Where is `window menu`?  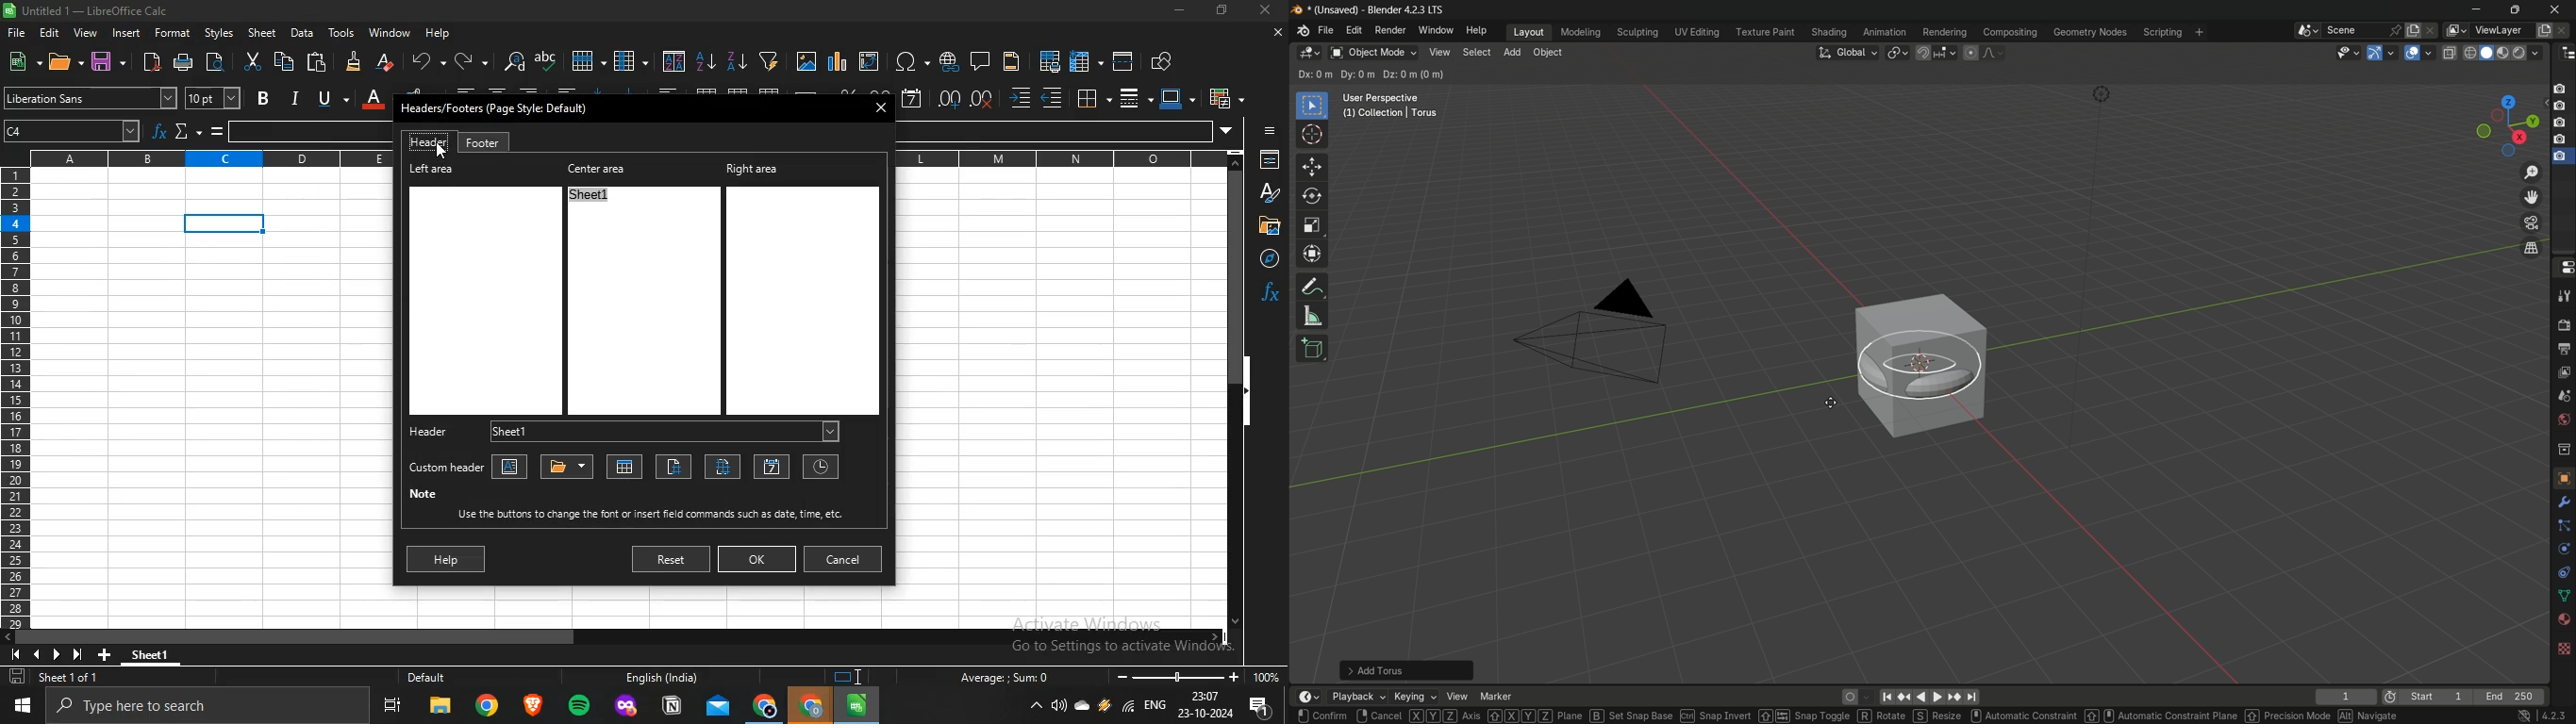 window menu is located at coordinates (1435, 29).